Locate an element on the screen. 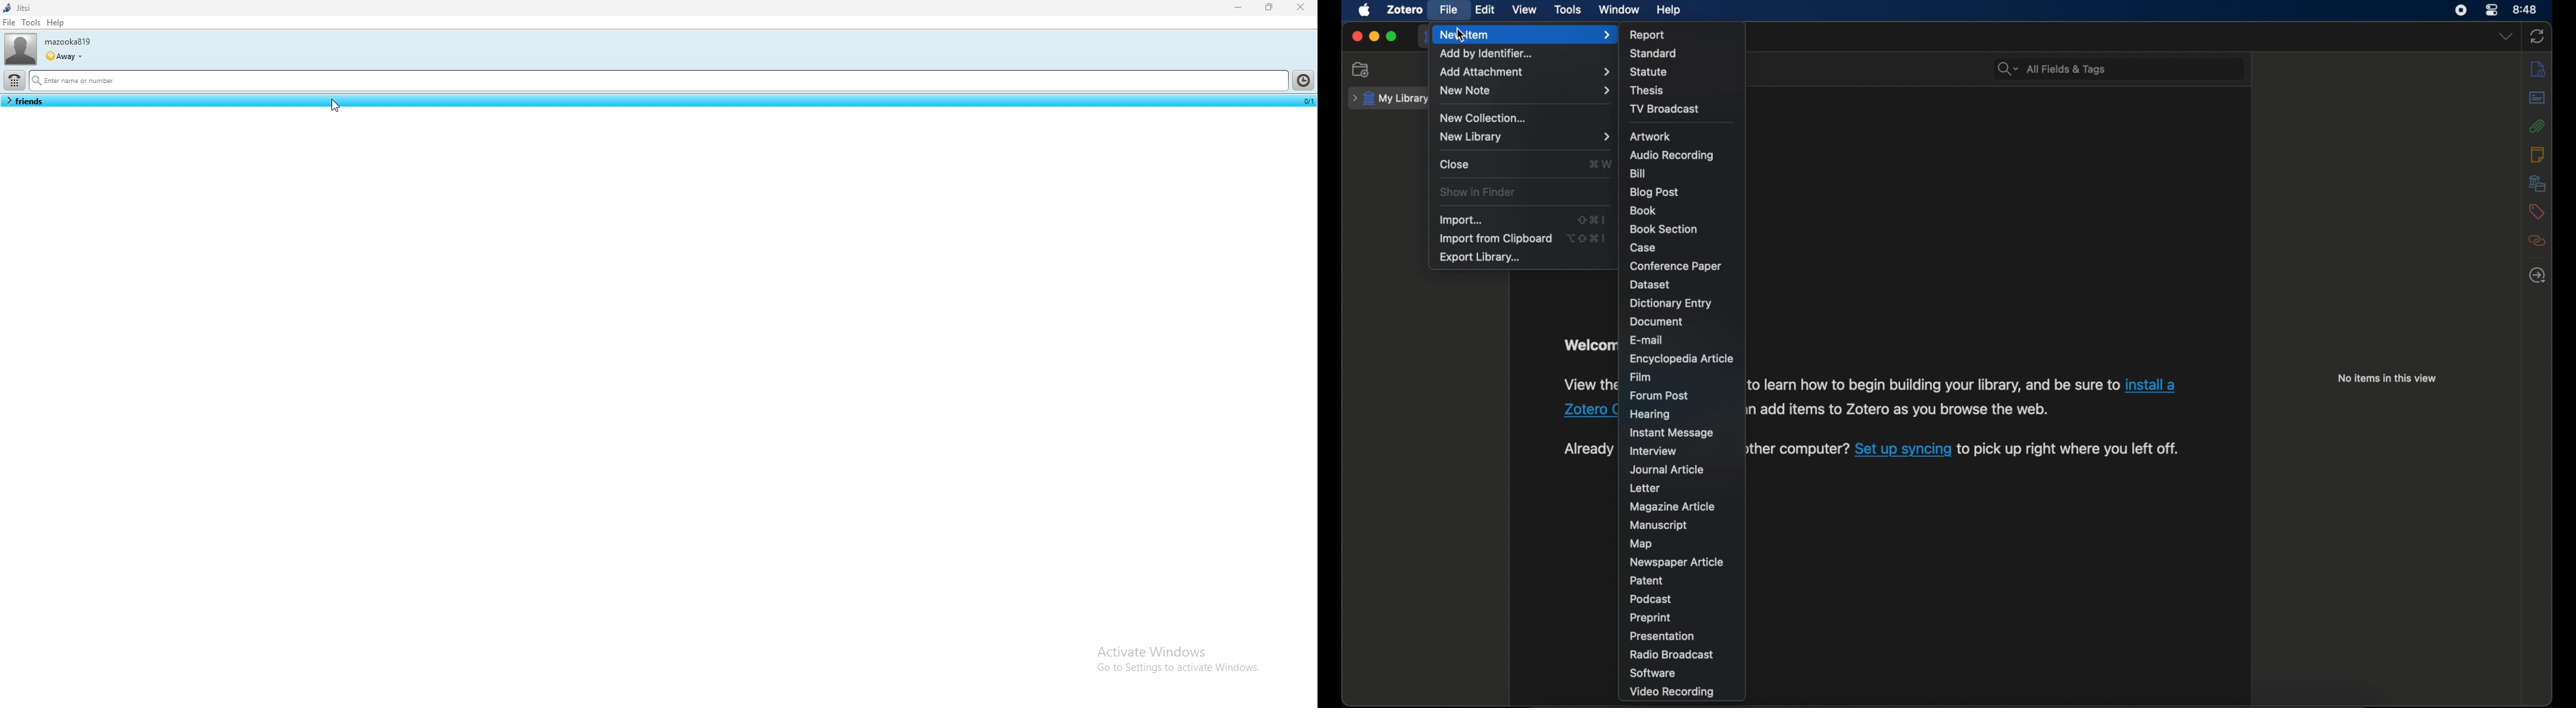  add by identifier is located at coordinates (1489, 54).